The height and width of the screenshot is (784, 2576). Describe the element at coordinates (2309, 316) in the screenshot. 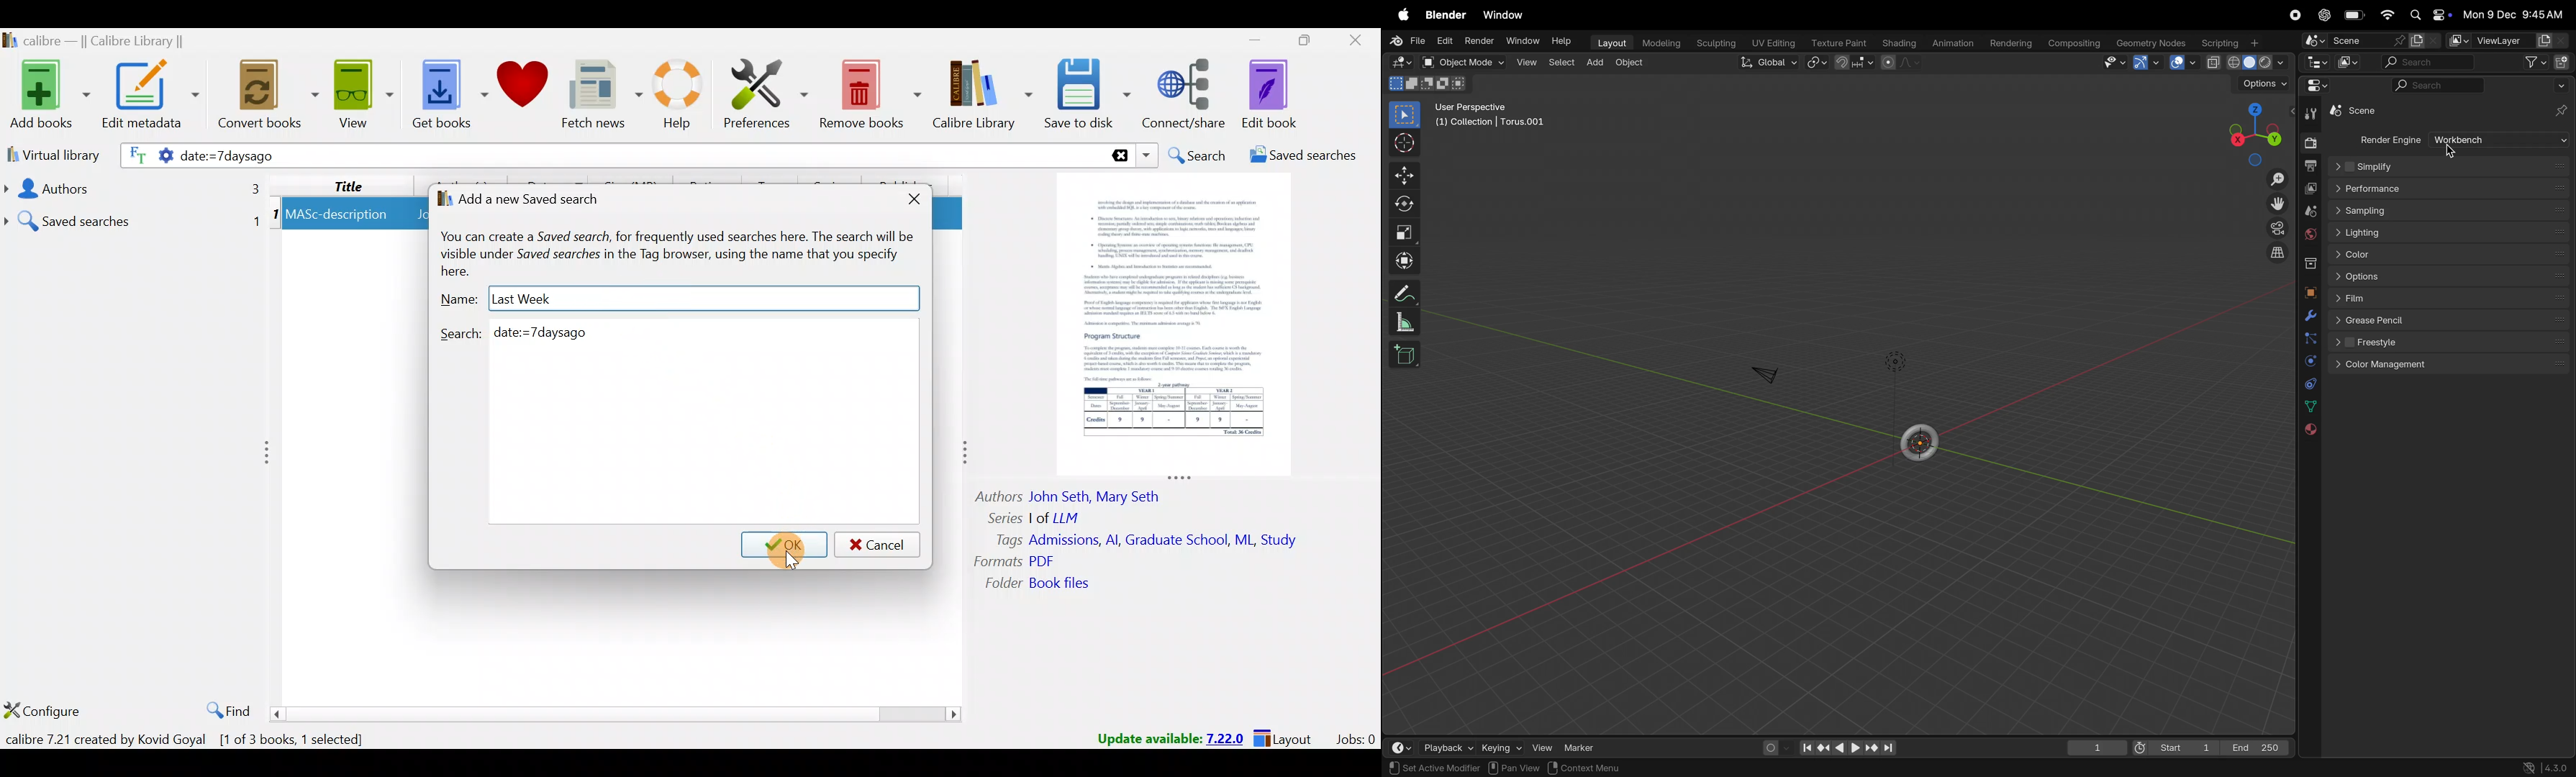

I see `modifiers` at that location.